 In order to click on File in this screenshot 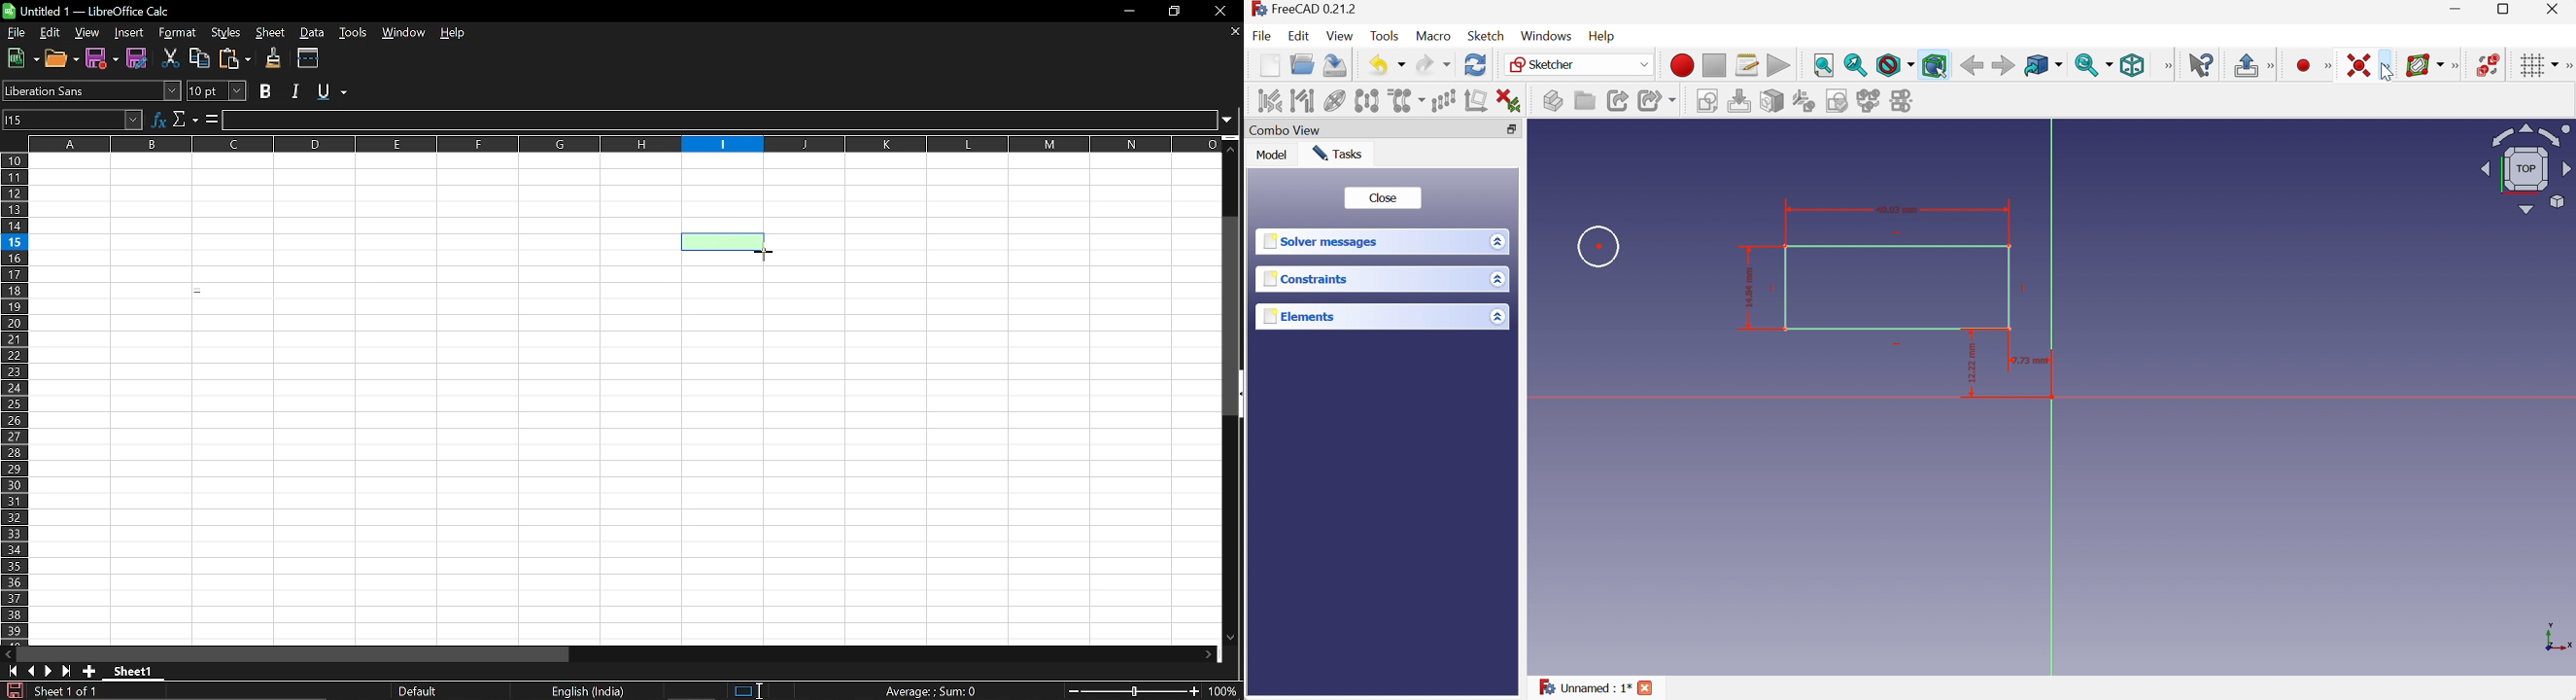, I will do `click(15, 33)`.